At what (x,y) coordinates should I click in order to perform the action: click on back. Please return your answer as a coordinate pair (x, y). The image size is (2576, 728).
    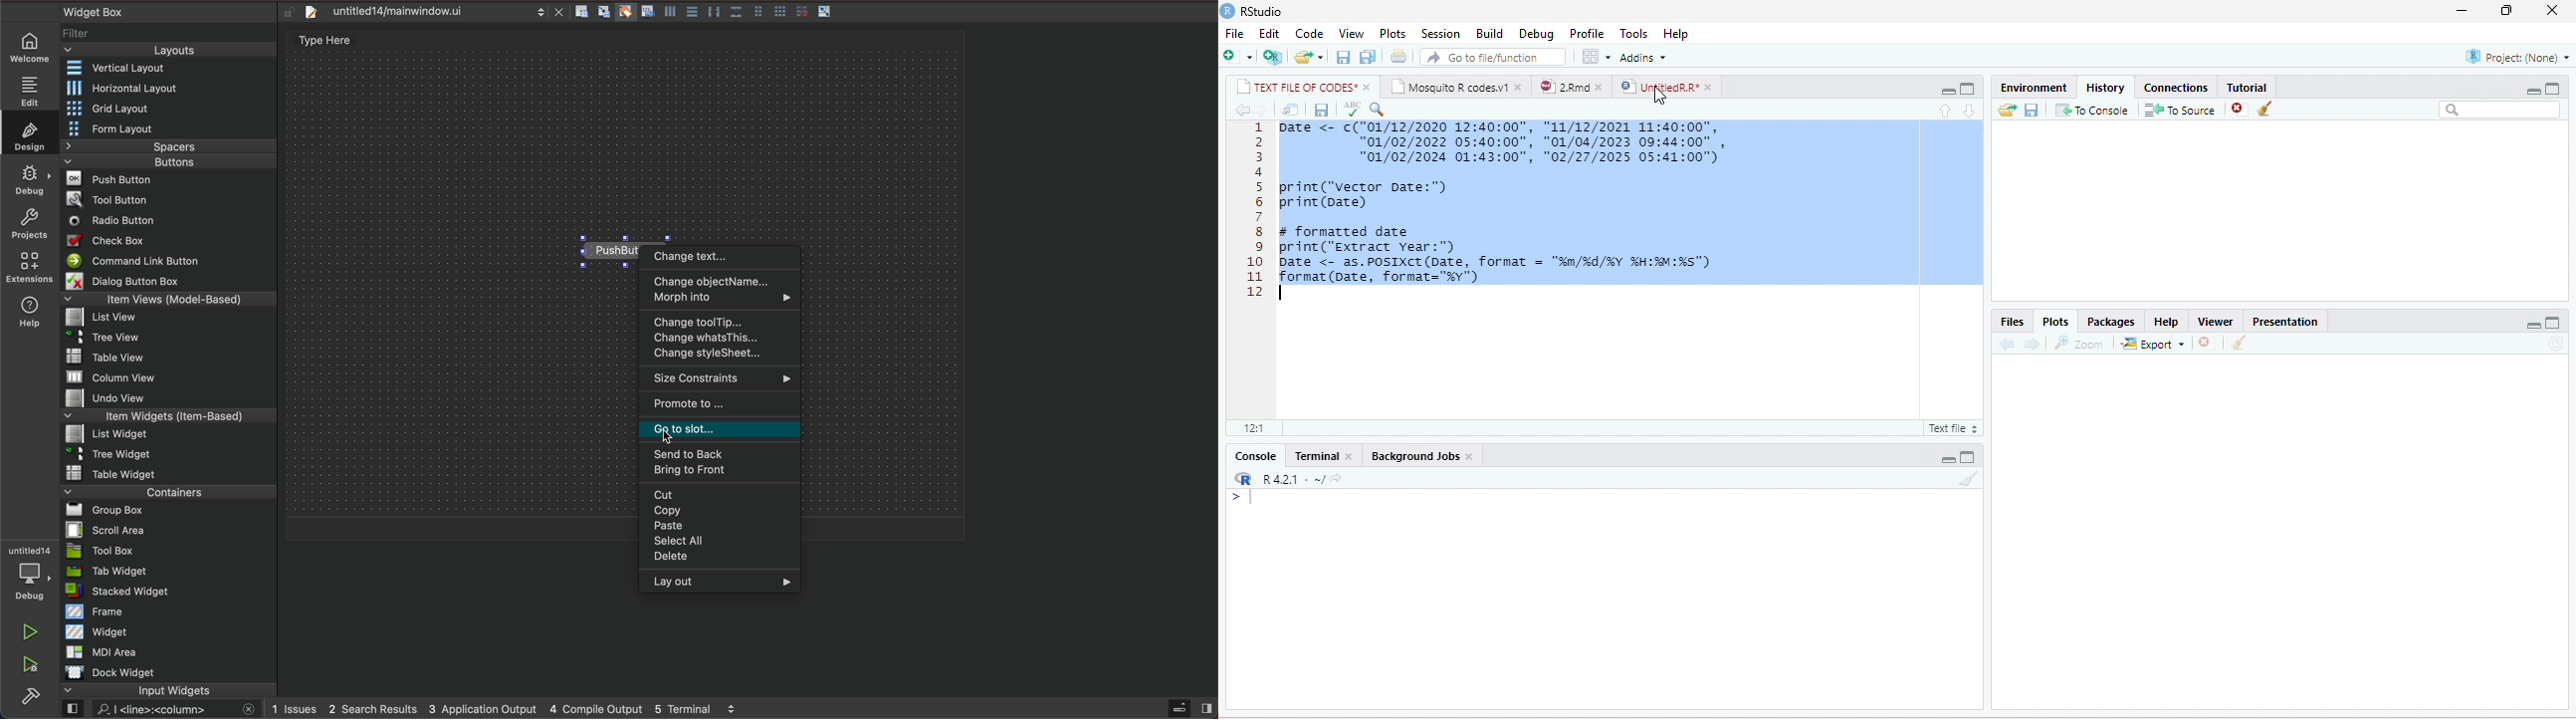
    Looking at the image, I should click on (1241, 110).